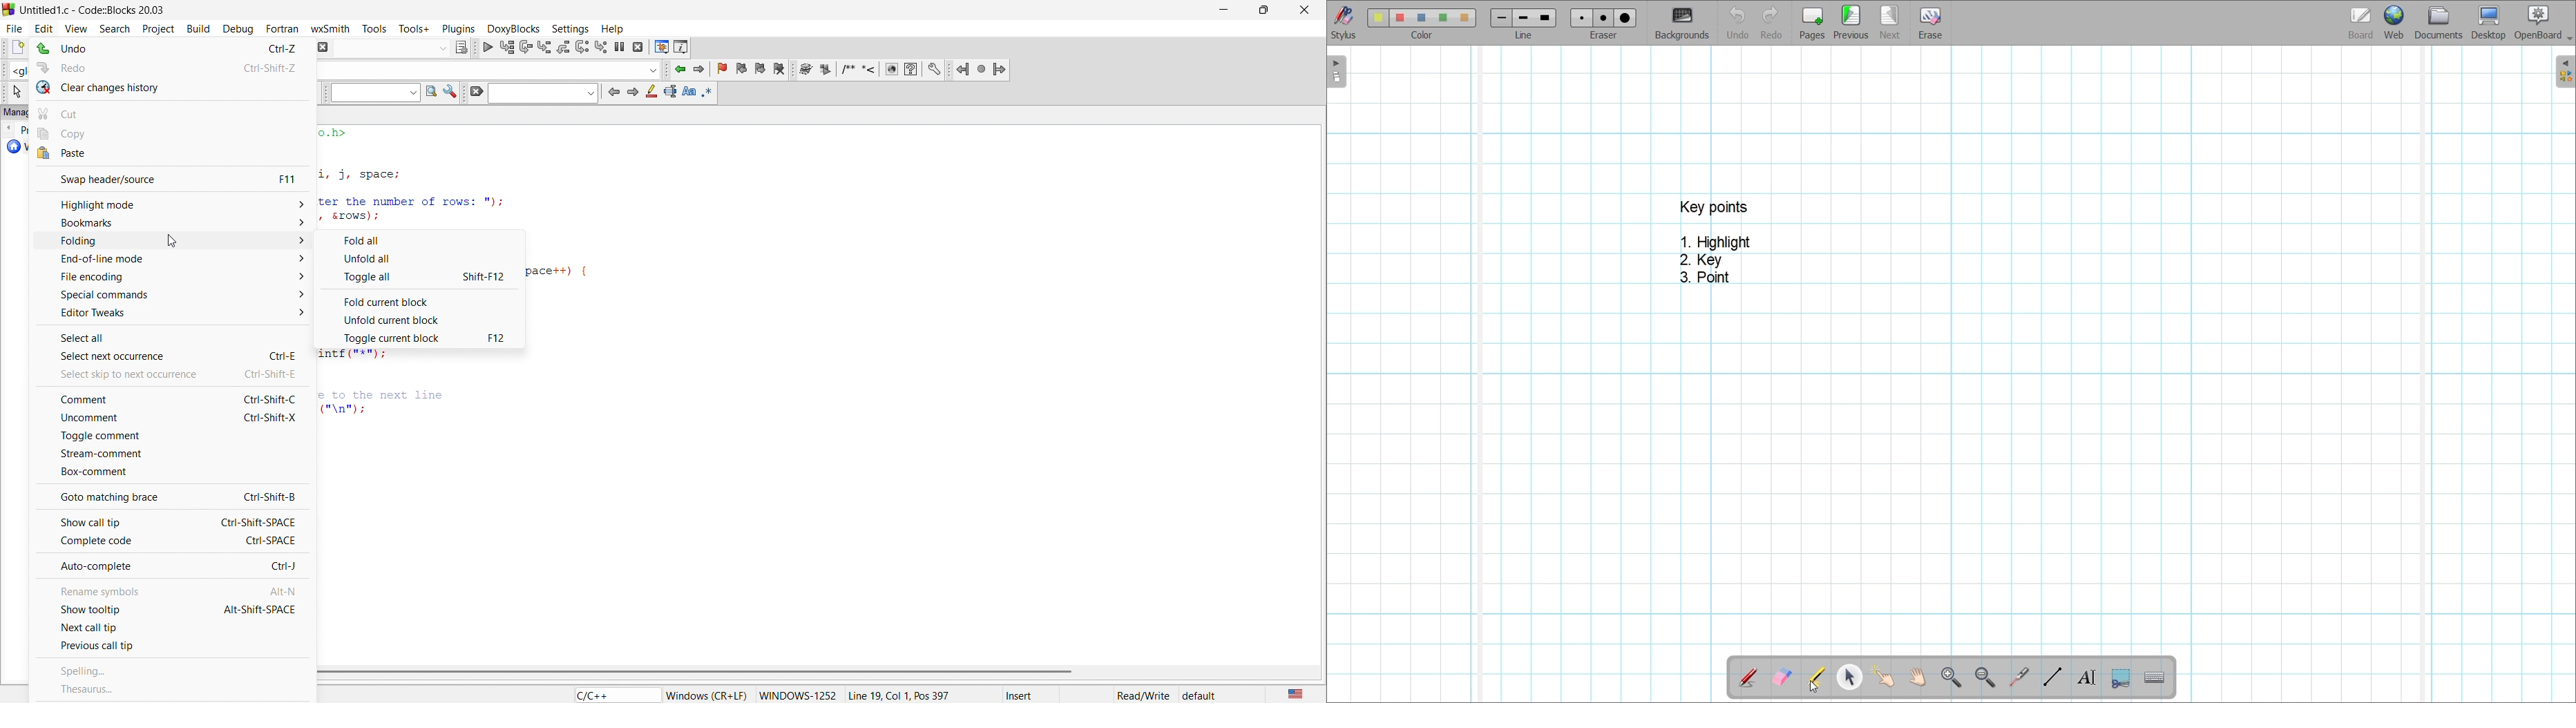 Image resolution: width=2576 pixels, height=728 pixels. Describe the element at coordinates (169, 496) in the screenshot. I see `goto matching brace` at that location.